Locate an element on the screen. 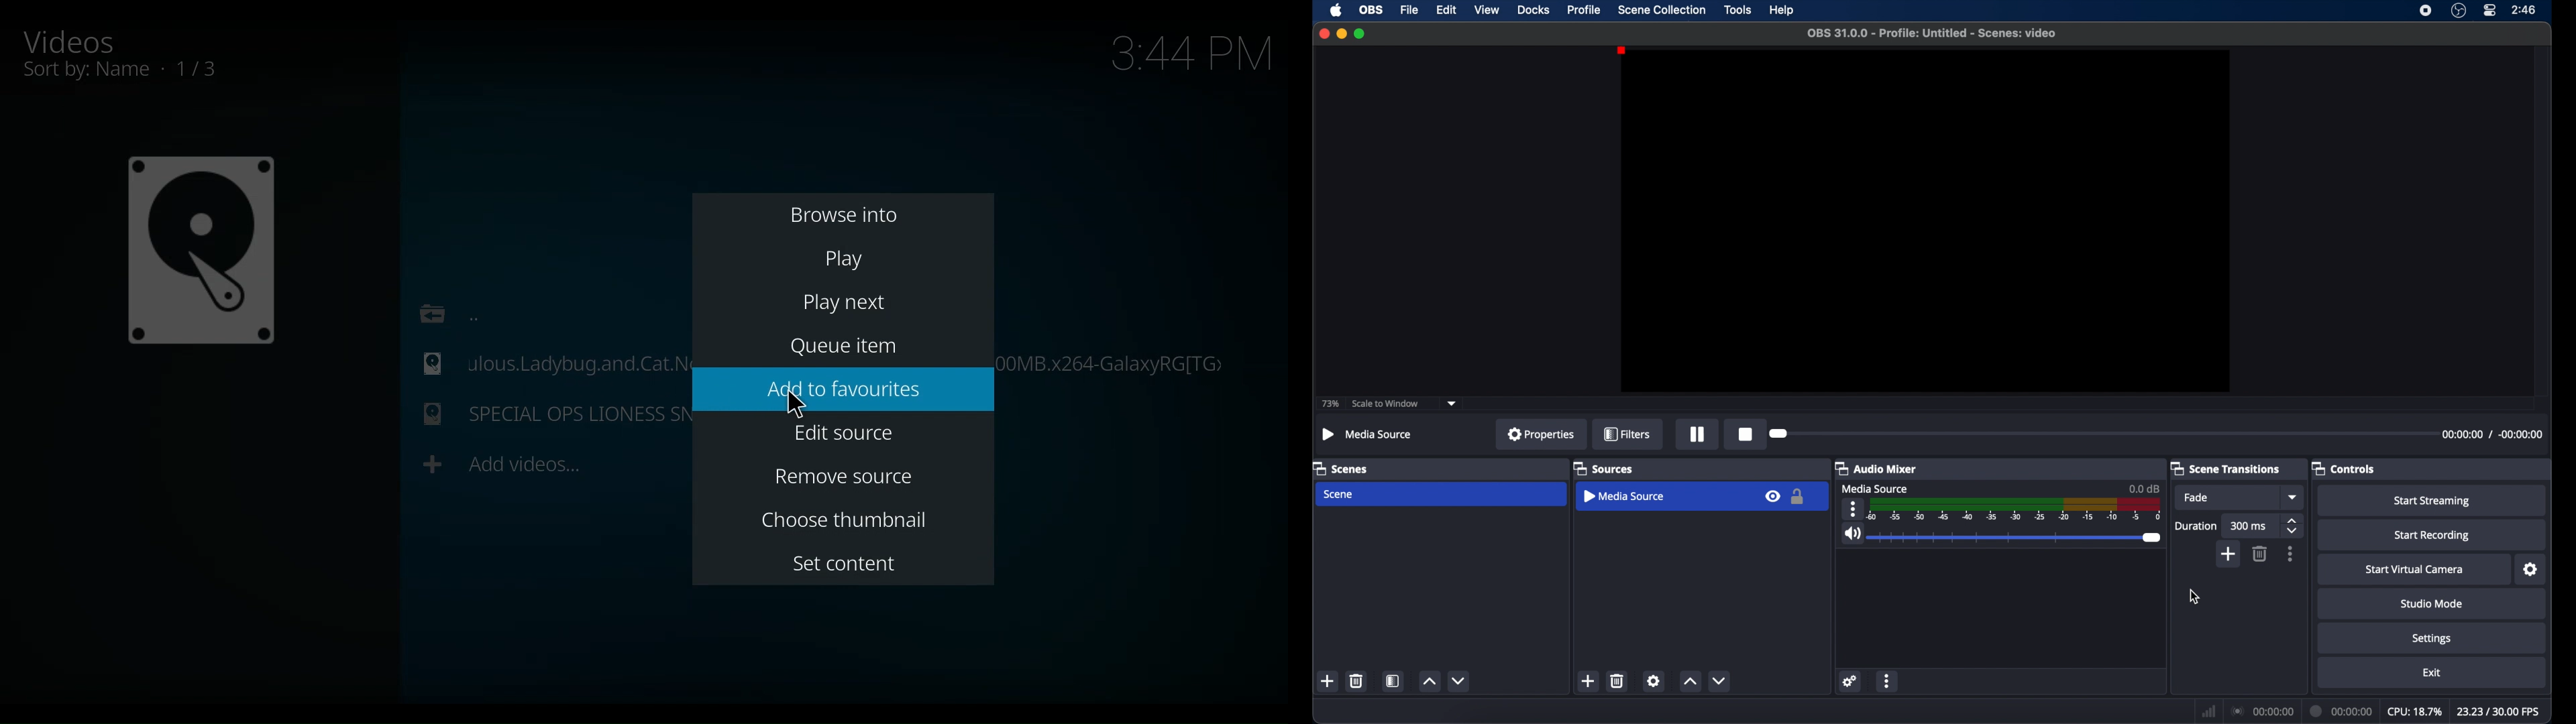 The image size is (2576, 728). maximize is located at coordinates (1360, 34).